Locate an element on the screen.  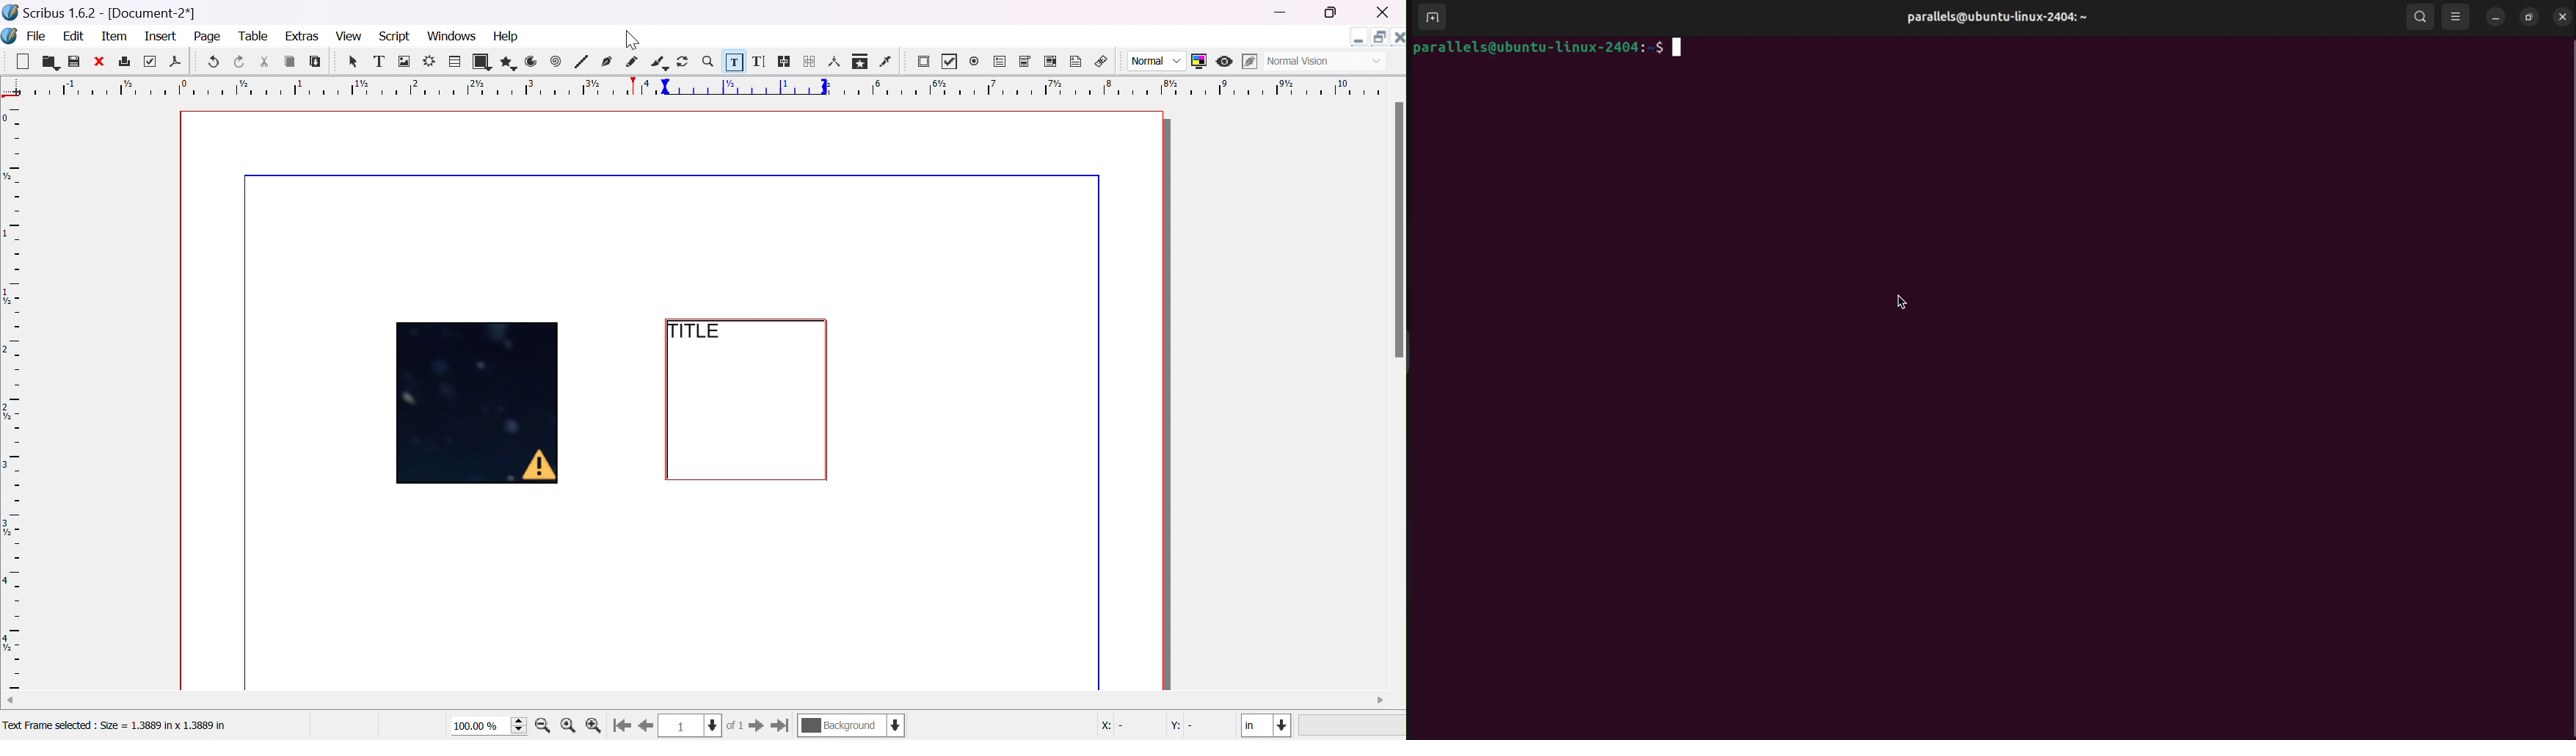
preflight verifier is located at coordinates (152, 62).